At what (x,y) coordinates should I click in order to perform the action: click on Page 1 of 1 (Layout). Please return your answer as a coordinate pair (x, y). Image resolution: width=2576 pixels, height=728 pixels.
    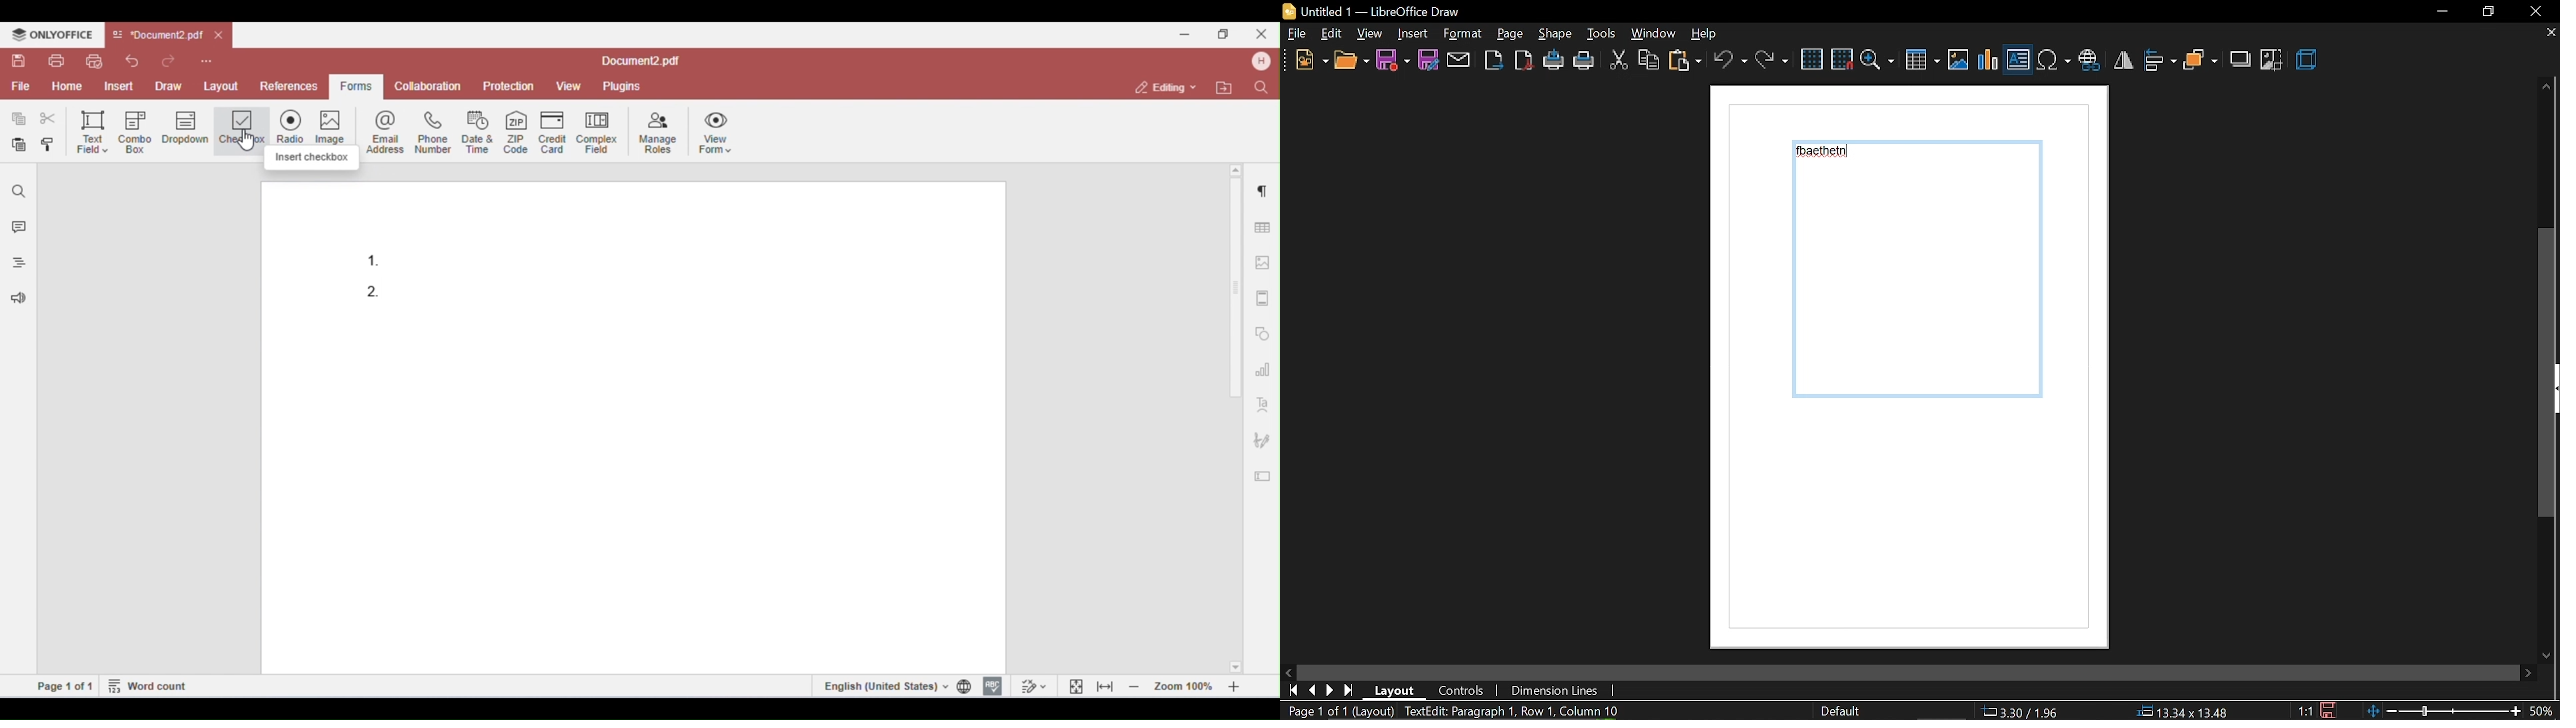
    Looking at the image, I should click on (1337, 711).